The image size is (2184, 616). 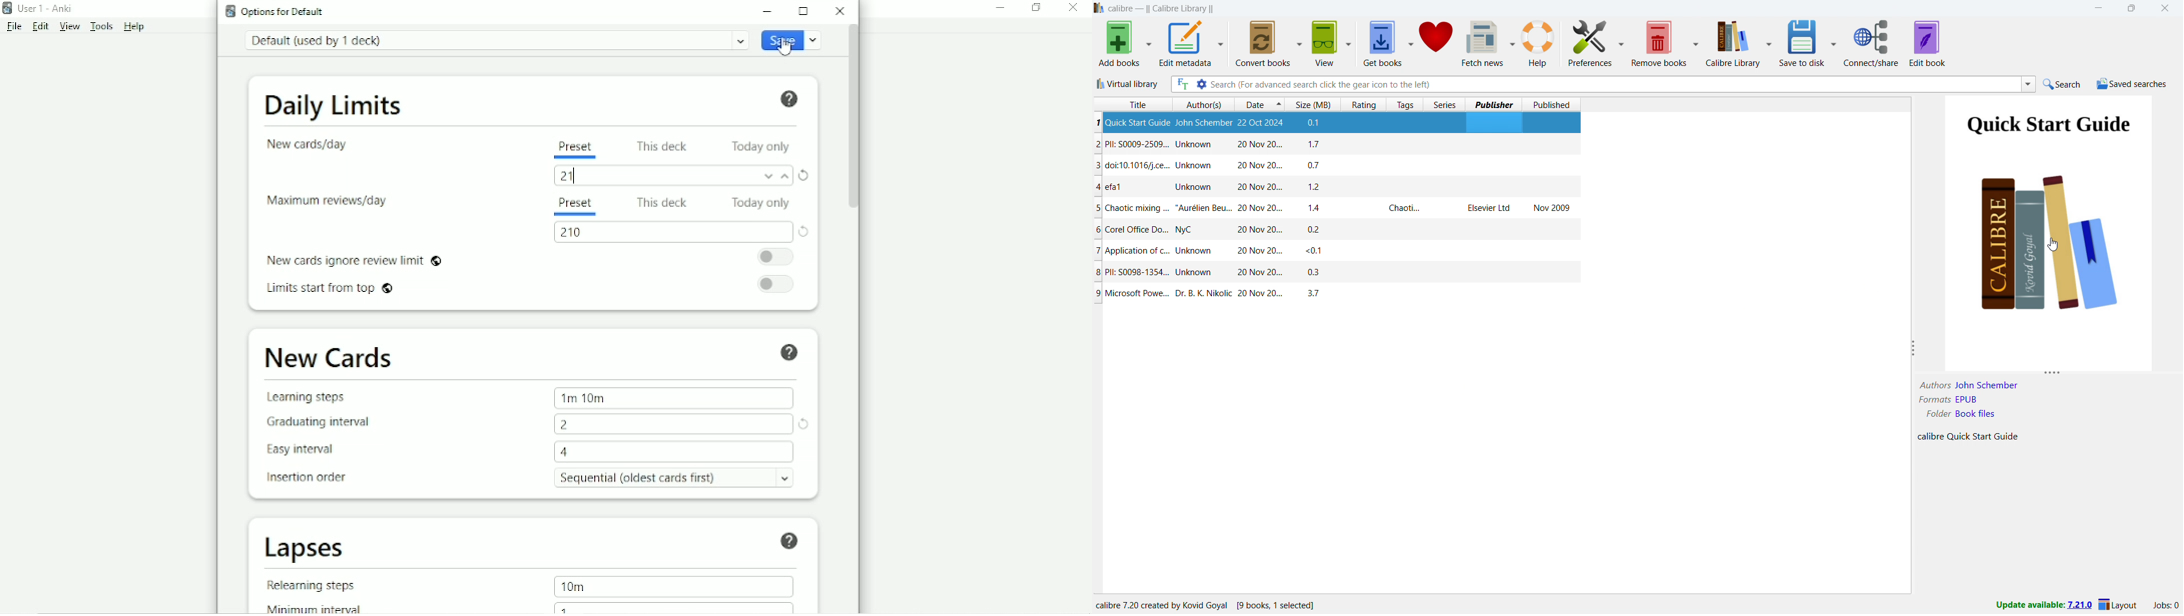 I want to click on Book File, so click(x=1977, y=413).